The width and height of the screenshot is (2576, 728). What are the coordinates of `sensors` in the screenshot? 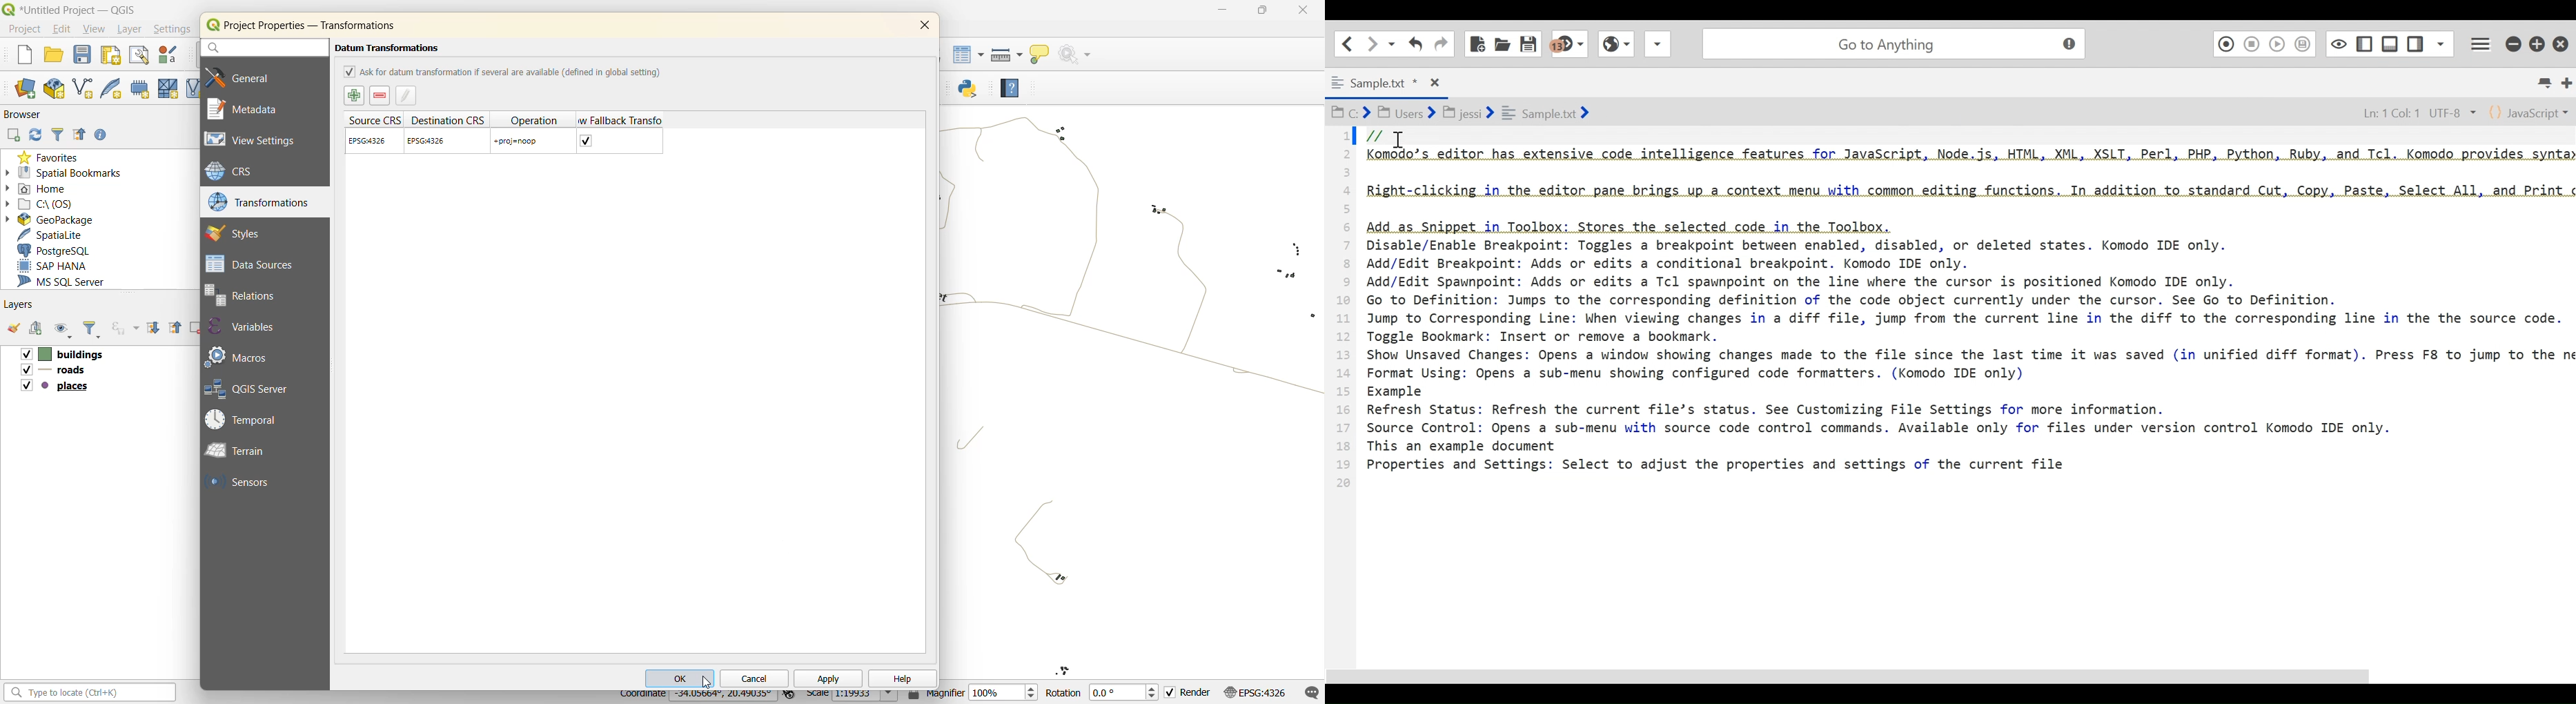 It's located at (242, 483).